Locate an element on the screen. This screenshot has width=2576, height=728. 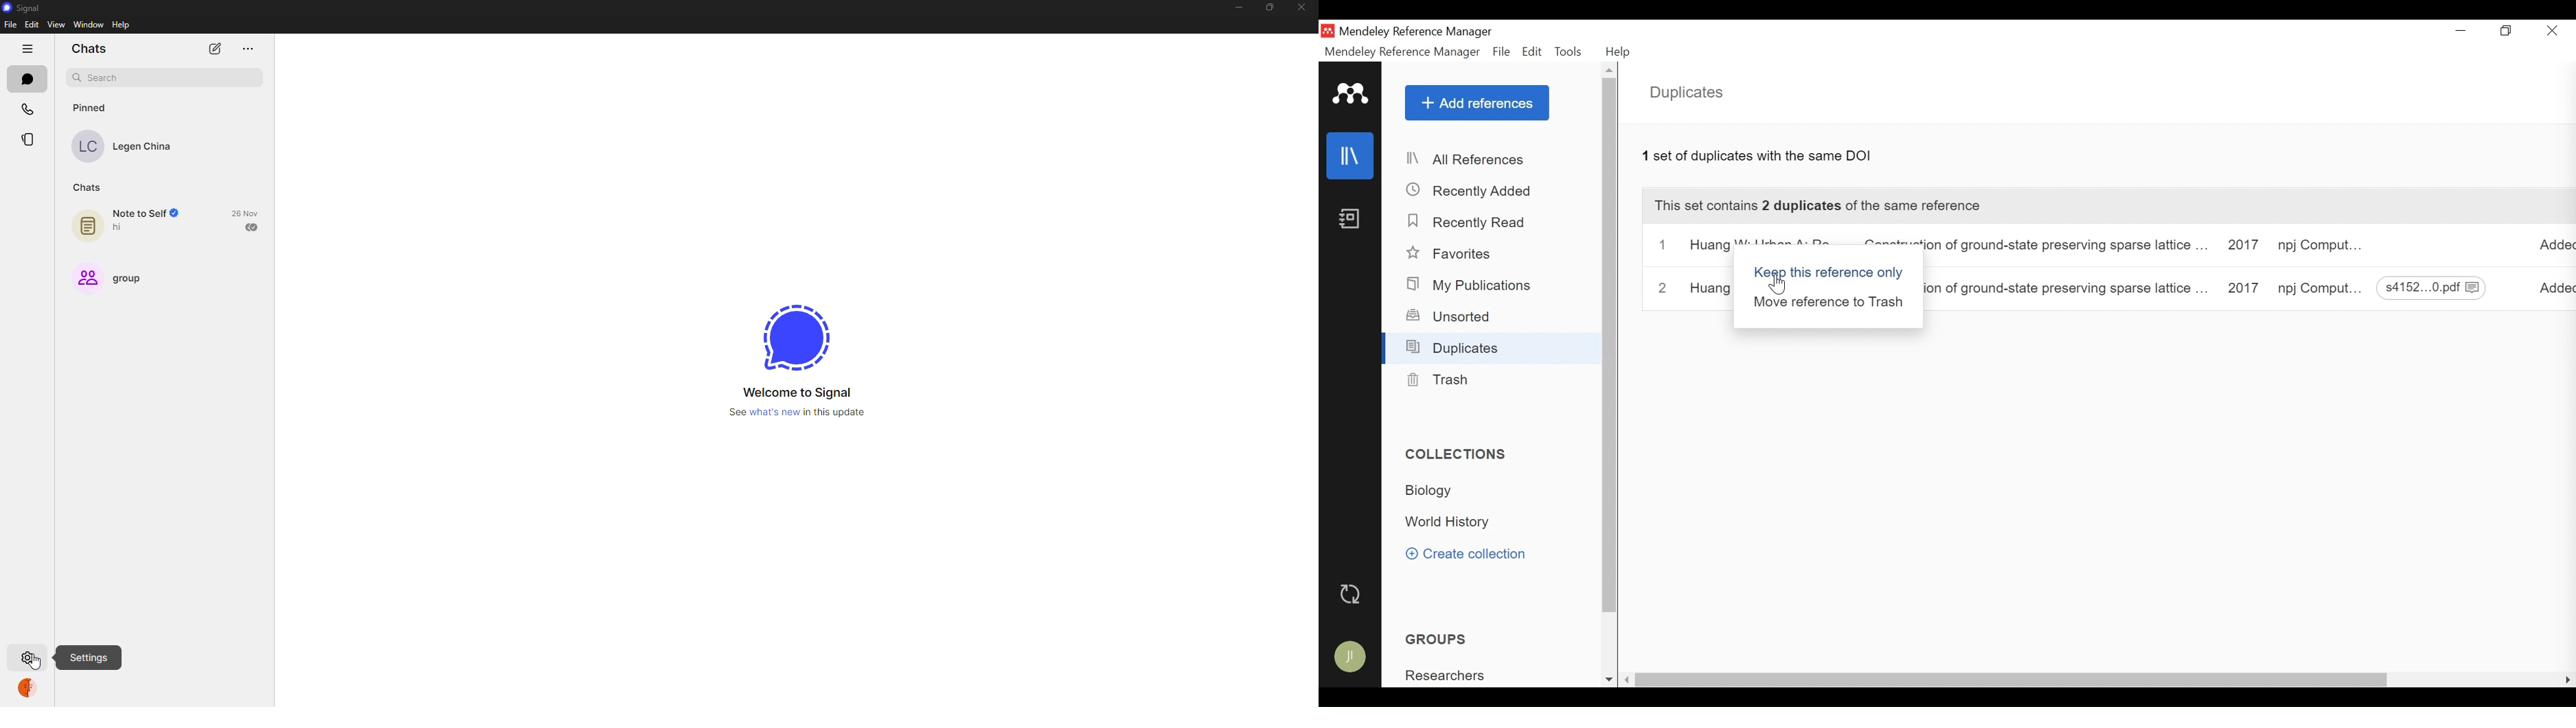
view is located at coordinates (57, 24).